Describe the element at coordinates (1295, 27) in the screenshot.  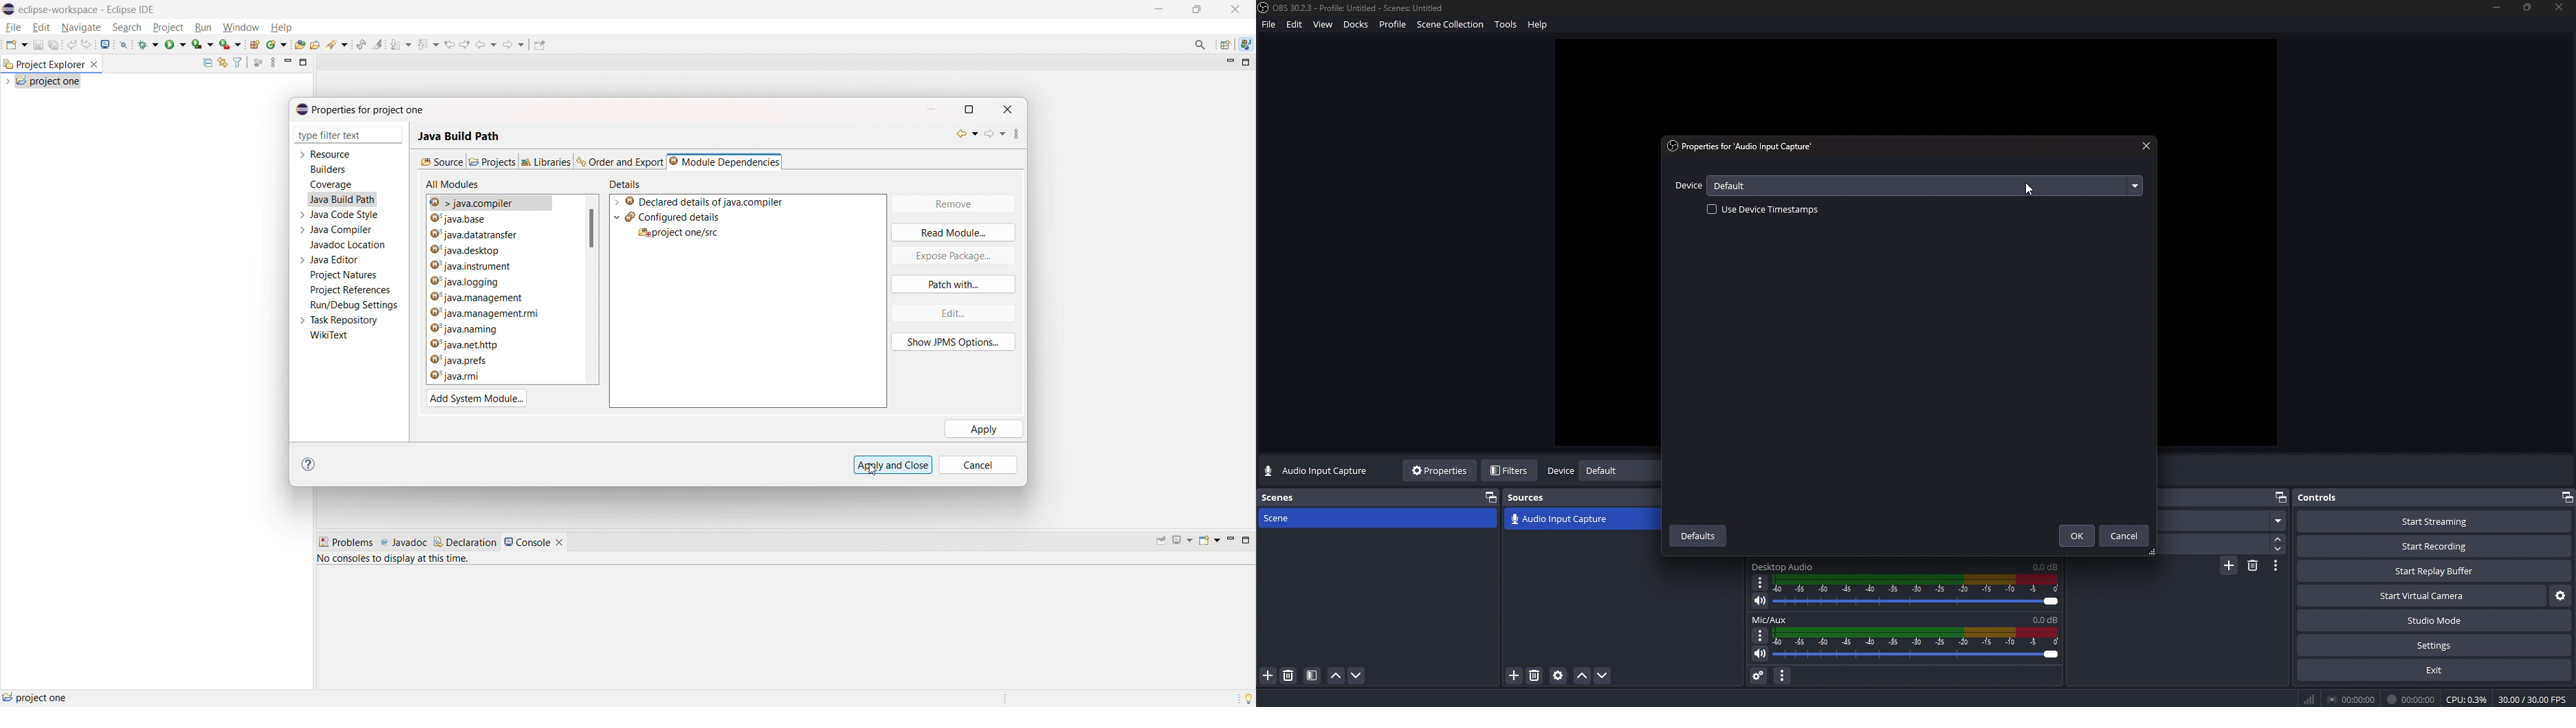
I see `Edit` at that location.